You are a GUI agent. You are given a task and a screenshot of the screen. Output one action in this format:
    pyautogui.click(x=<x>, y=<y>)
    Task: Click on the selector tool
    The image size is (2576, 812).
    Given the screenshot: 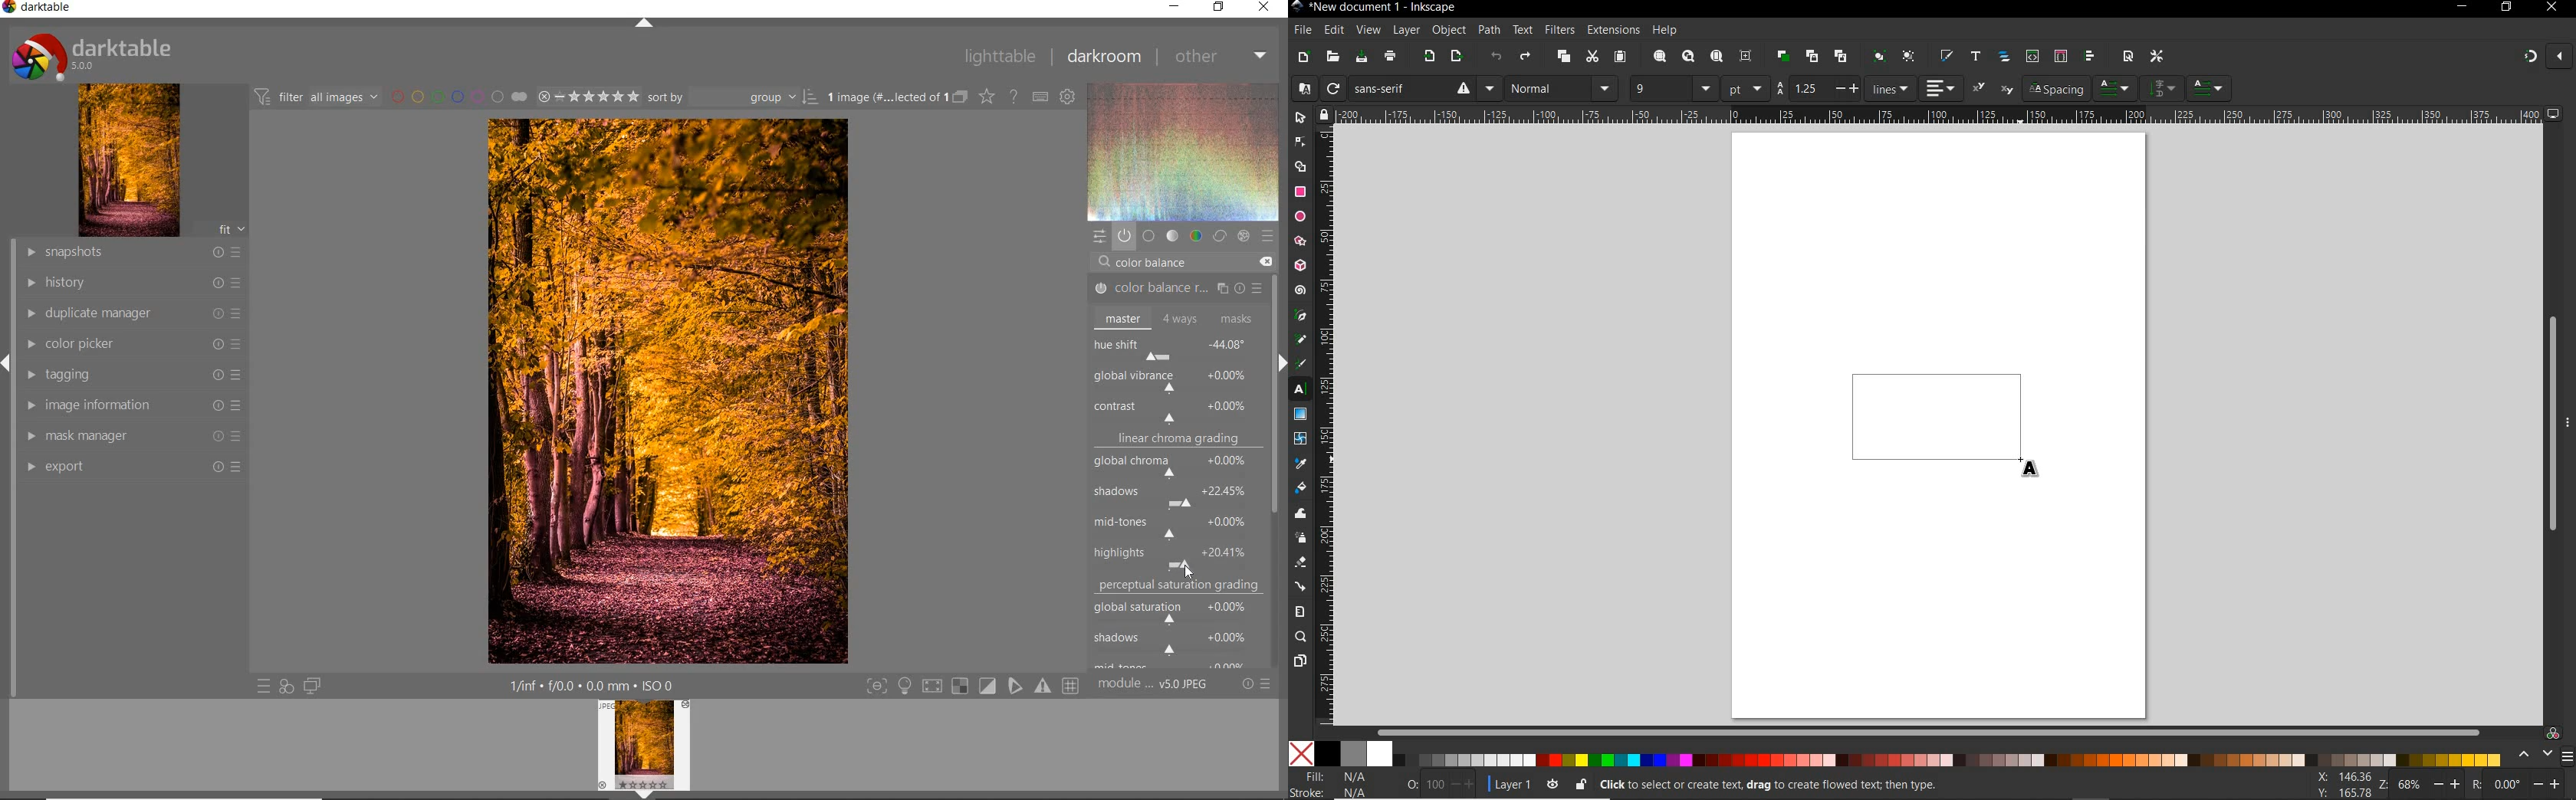 What is the action you would take?
    pyautogui.click(x=1300, y=117)
    